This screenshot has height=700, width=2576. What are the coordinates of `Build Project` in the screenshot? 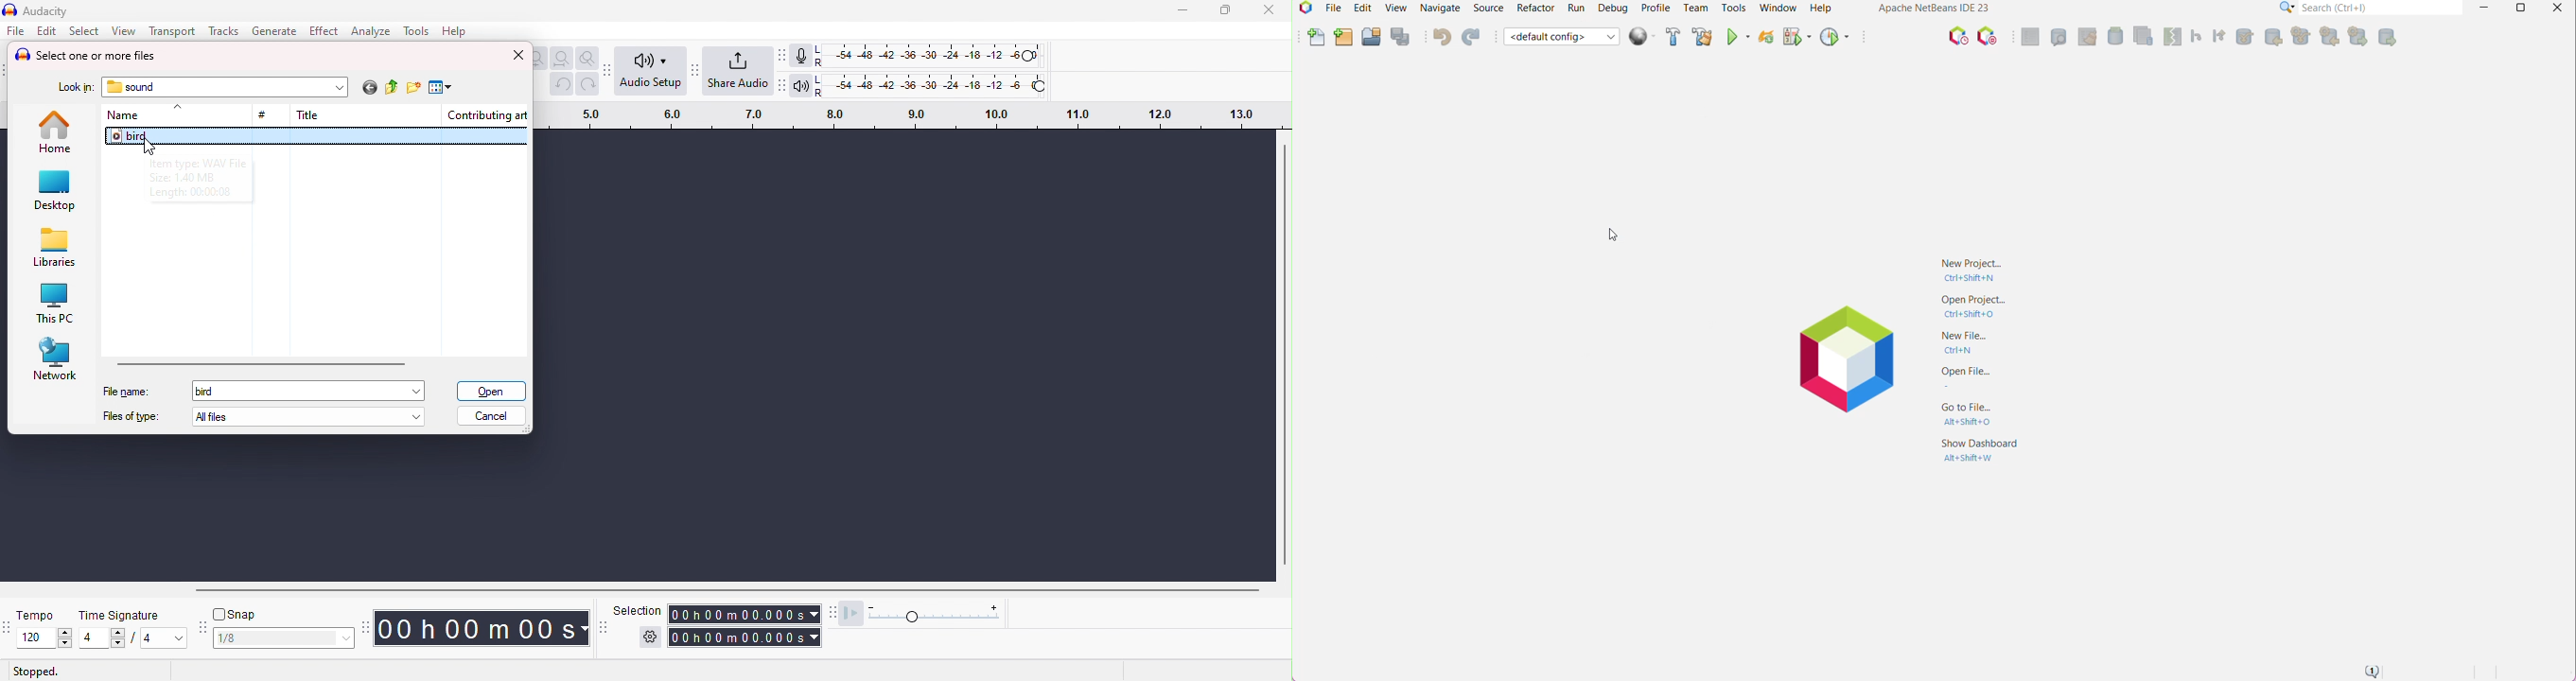 It's located at (1672, 37).